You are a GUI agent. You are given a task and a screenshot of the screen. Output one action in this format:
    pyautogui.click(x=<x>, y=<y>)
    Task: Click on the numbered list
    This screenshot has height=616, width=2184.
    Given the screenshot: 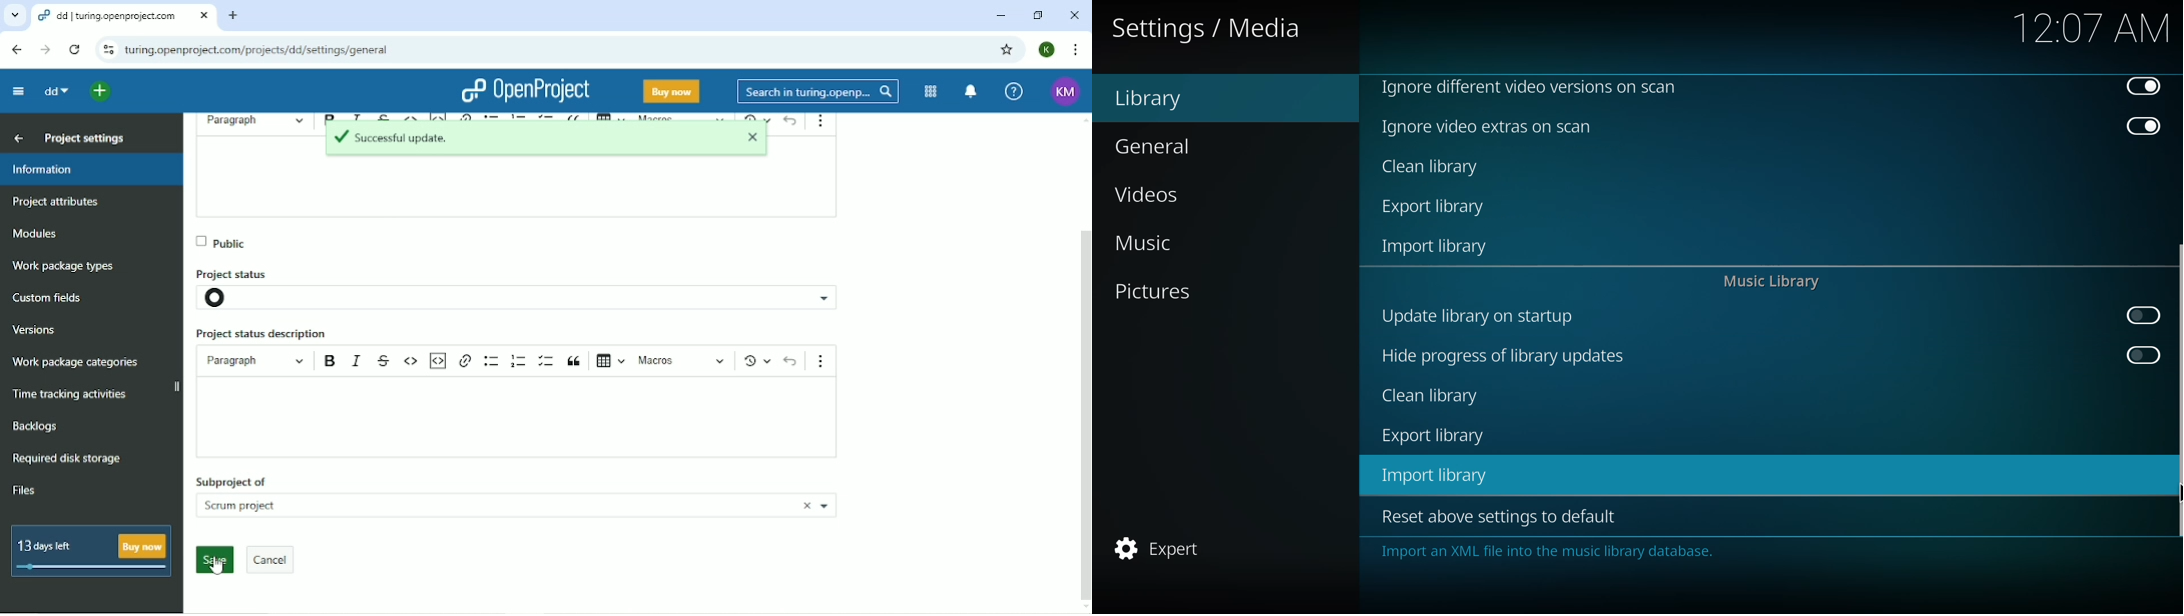 What is the action you would take?
    pyautogui.click(x=519, y=359)
    